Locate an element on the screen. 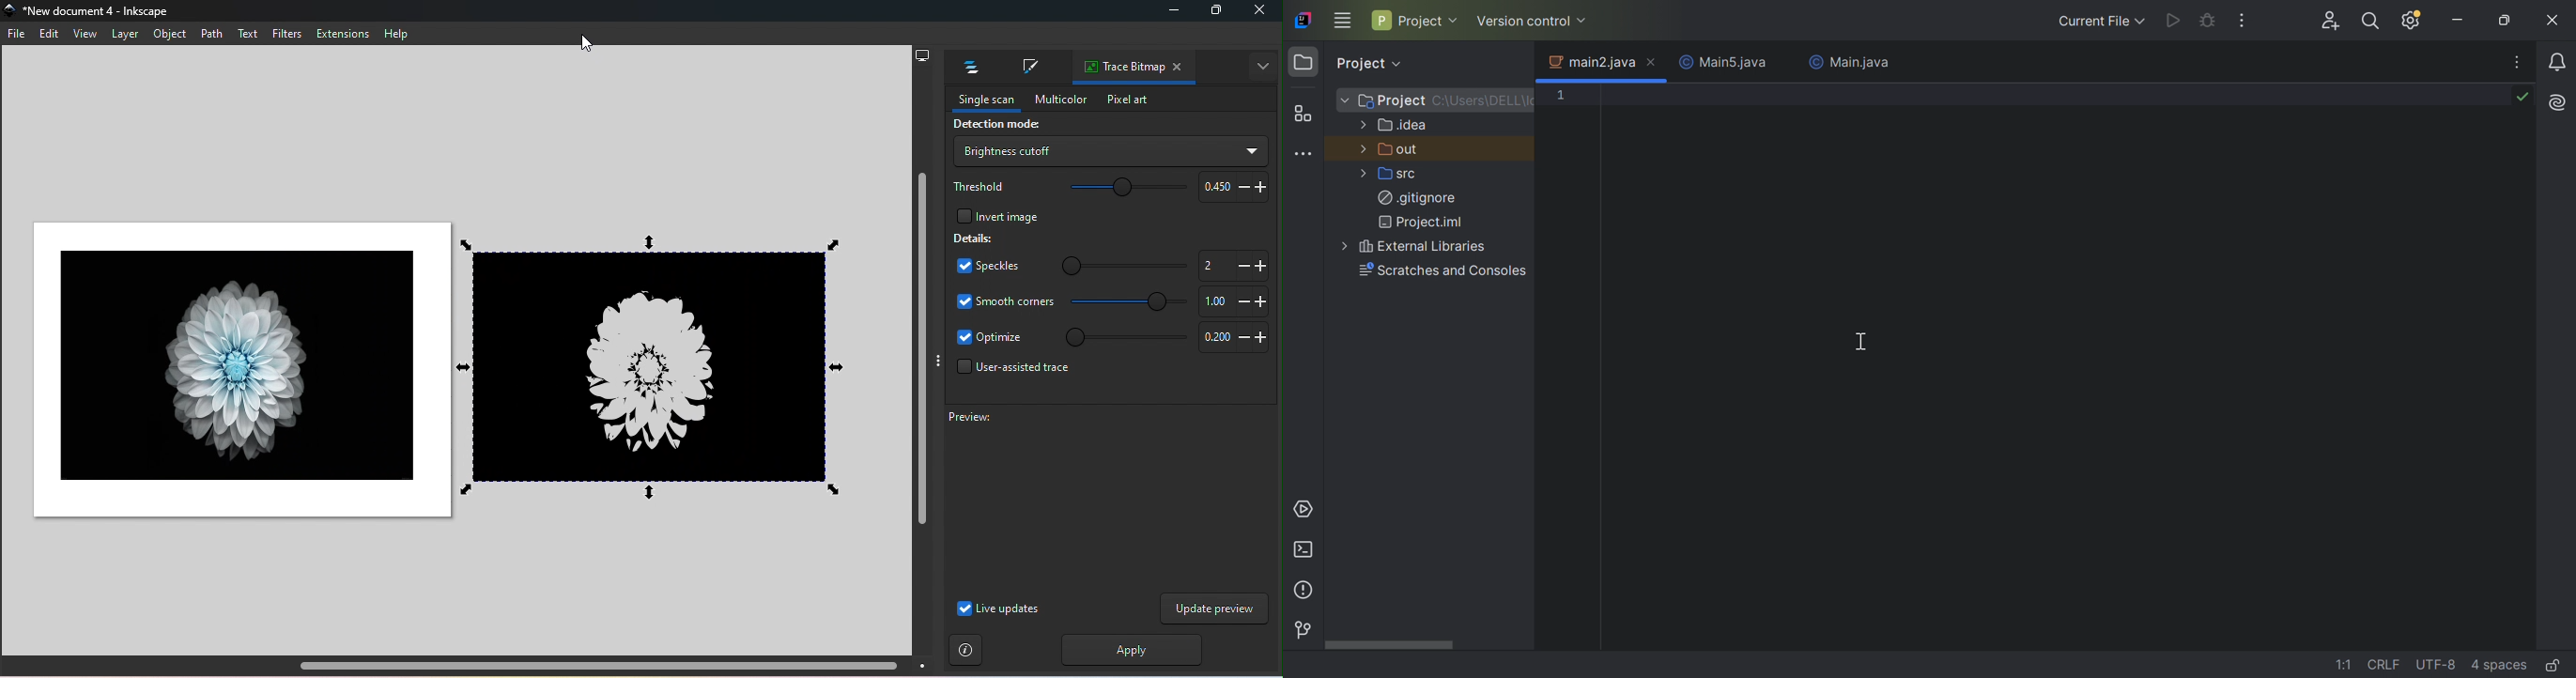 The width and height of the screenshot is (2576, 700). View is located at coordinates (83, 34).